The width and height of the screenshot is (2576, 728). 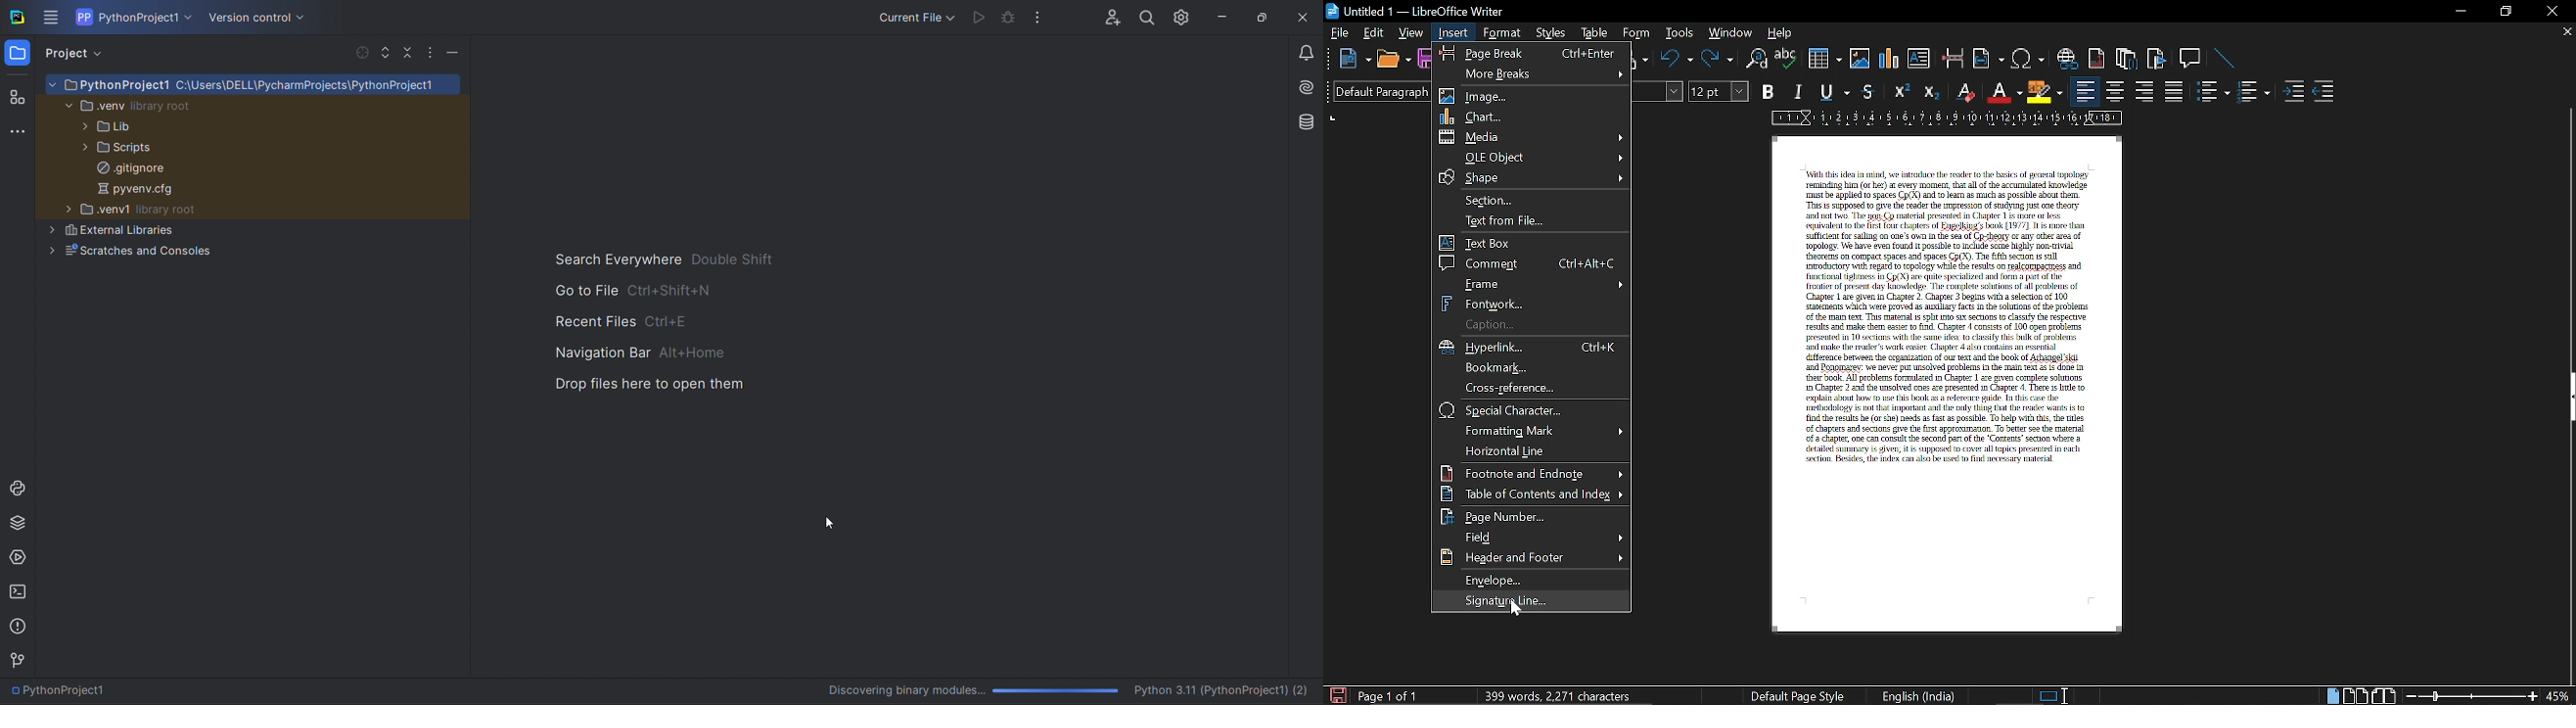 What do you see at coordinates (2222, 60) in the screenshot?
I see `line` at bounding box center [2222, 60].